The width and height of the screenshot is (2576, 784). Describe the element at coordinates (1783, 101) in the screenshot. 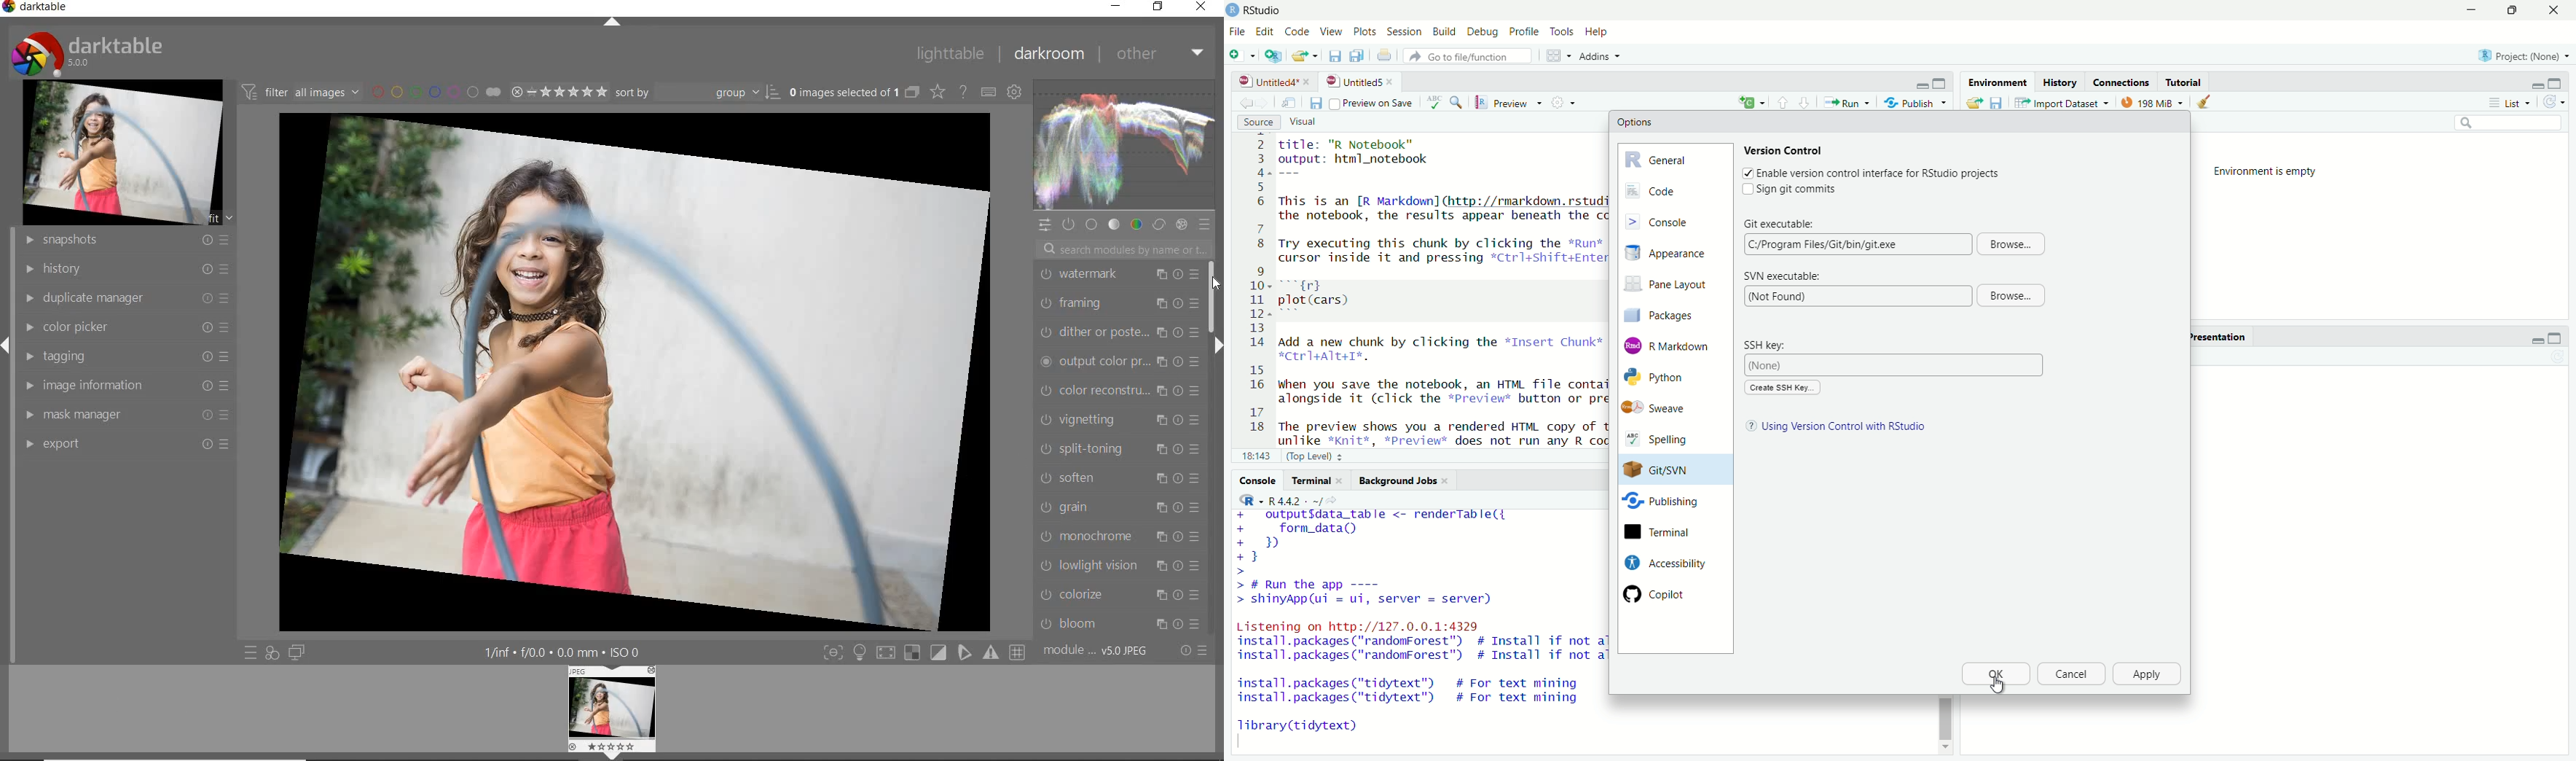

I see `down` at that location.